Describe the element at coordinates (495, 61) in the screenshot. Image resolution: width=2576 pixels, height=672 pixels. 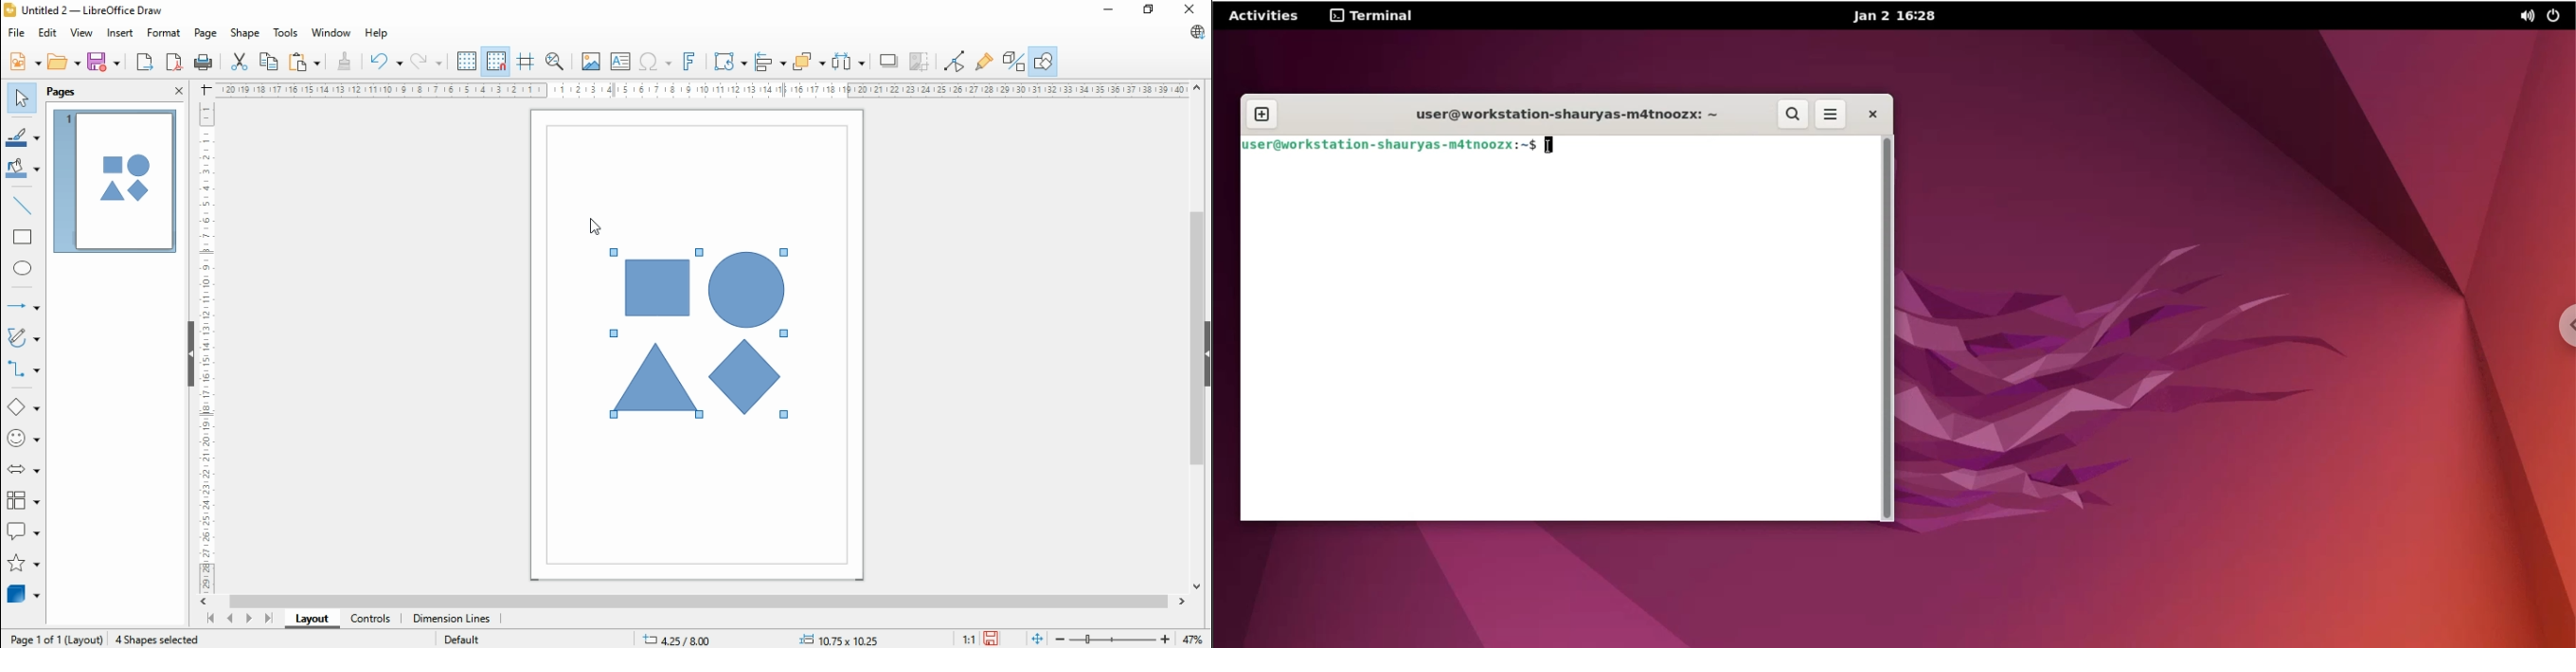
I see `snap to grids` at that location.